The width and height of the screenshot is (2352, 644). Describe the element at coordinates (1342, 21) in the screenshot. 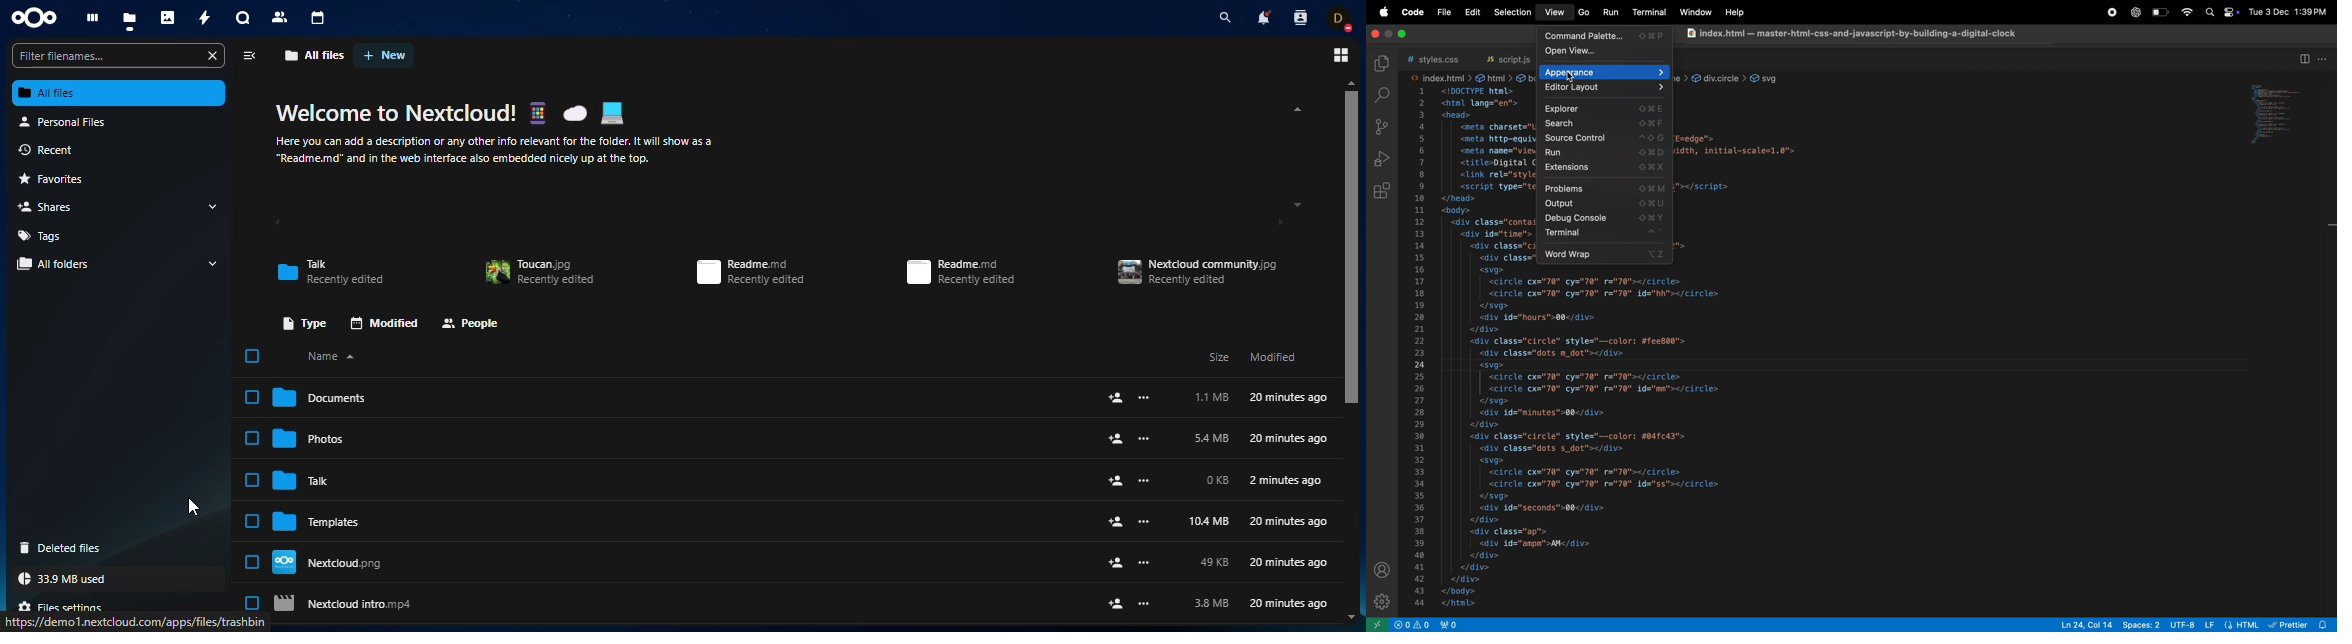

I see `Profile` at that location.